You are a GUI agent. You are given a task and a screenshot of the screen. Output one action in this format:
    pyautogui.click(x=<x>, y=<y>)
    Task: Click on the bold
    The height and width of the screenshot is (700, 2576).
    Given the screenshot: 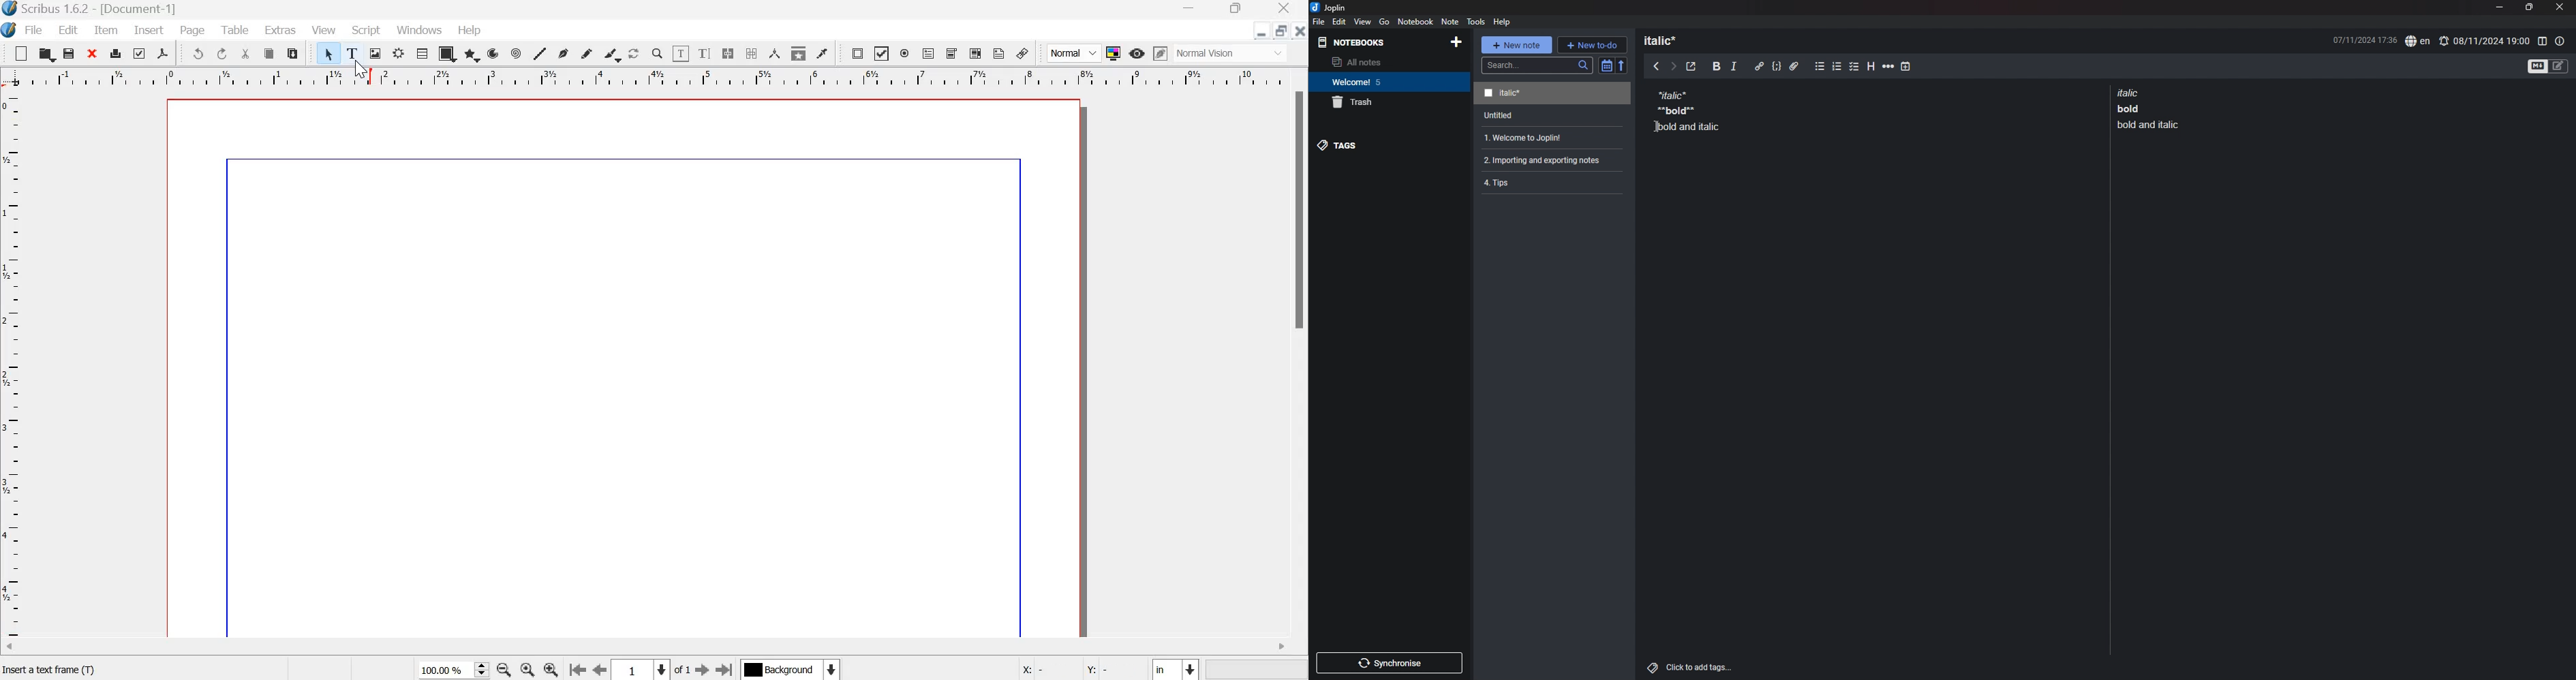 What is the action you would take?
    pyautogui.click(x=1717, y=67)
    